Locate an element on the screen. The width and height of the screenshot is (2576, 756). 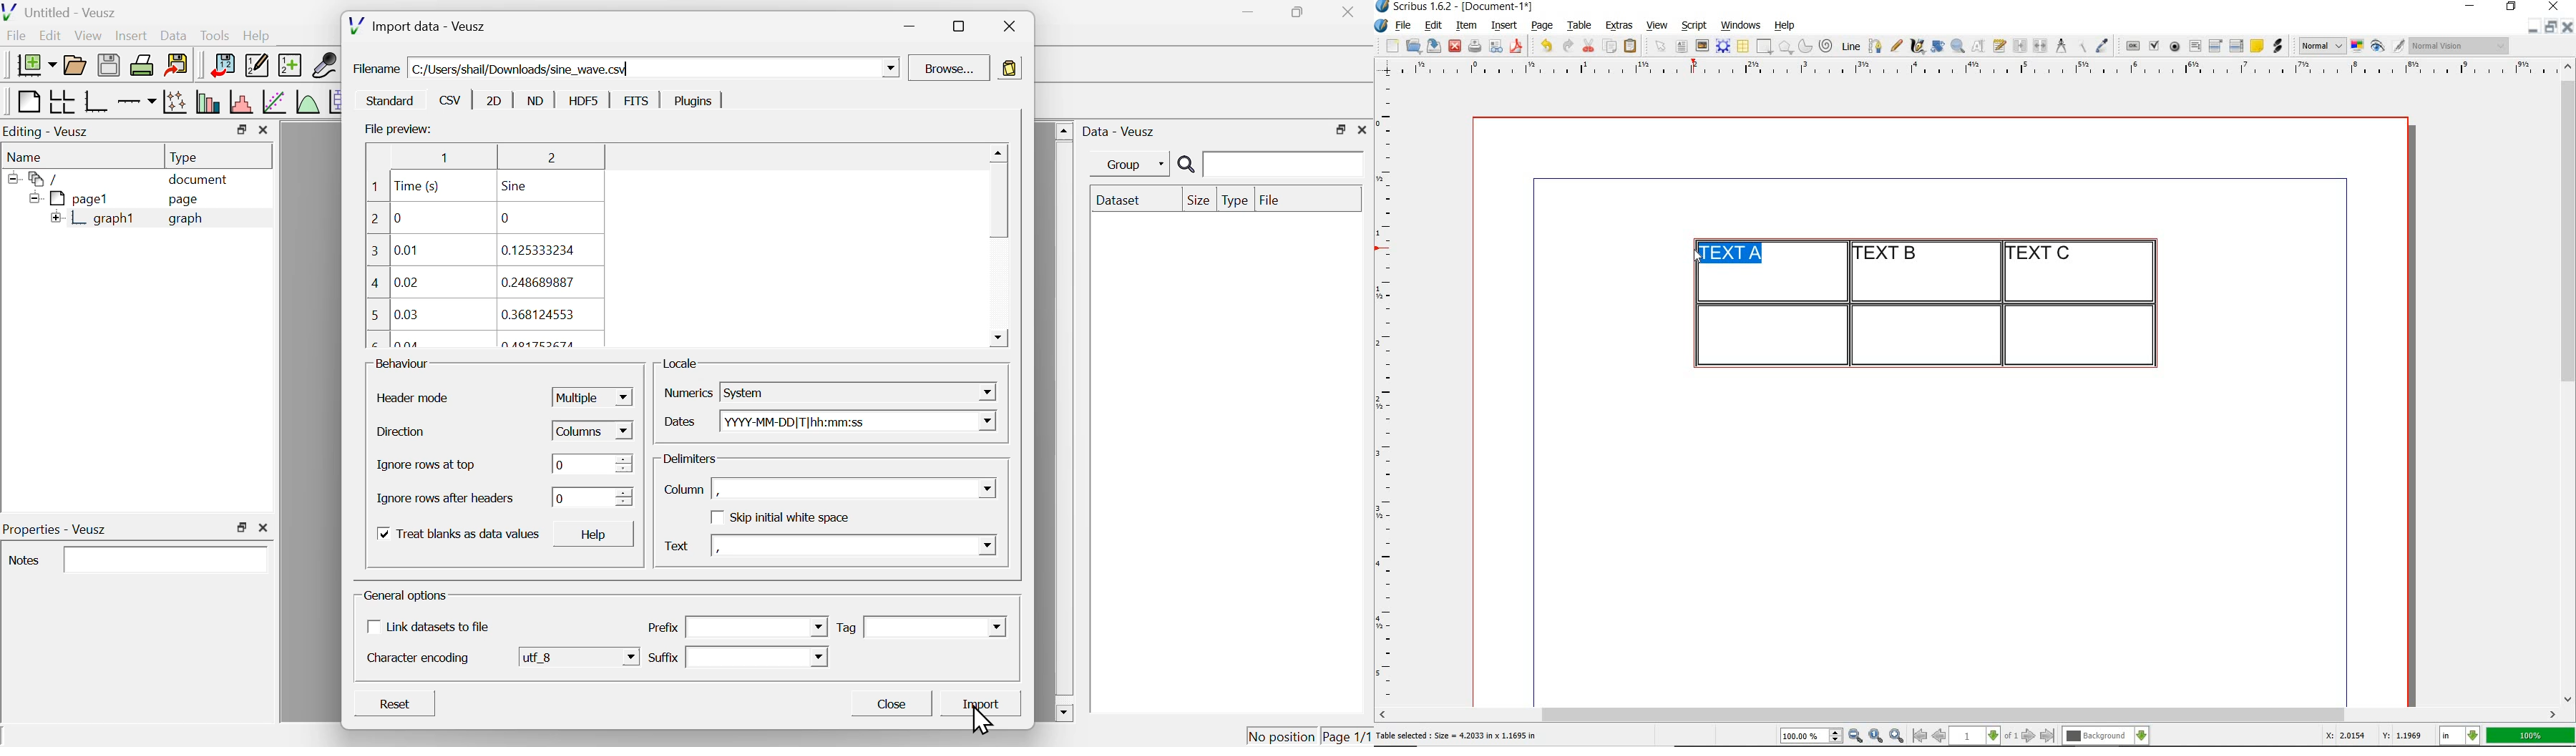
eye dropper is located at coordinates (2102, 47).